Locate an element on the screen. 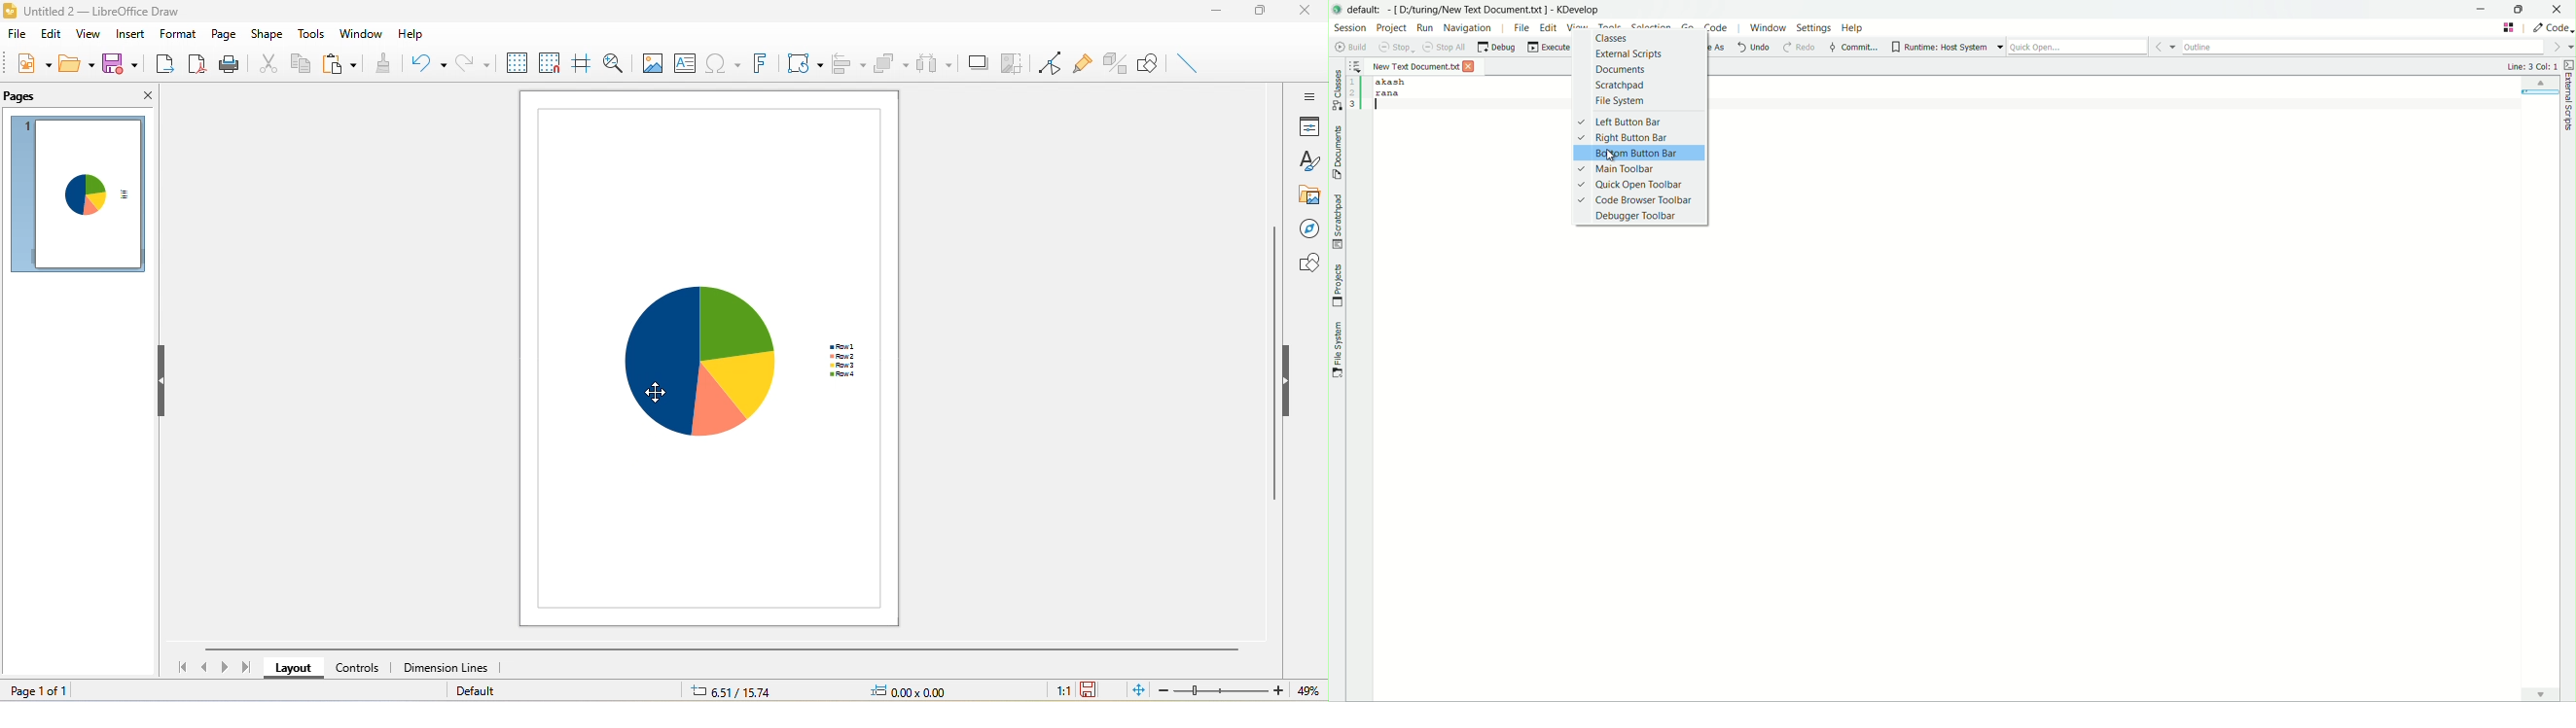 This screenshot has width=2576, height=728. paste is located at coordinates (340, 63).